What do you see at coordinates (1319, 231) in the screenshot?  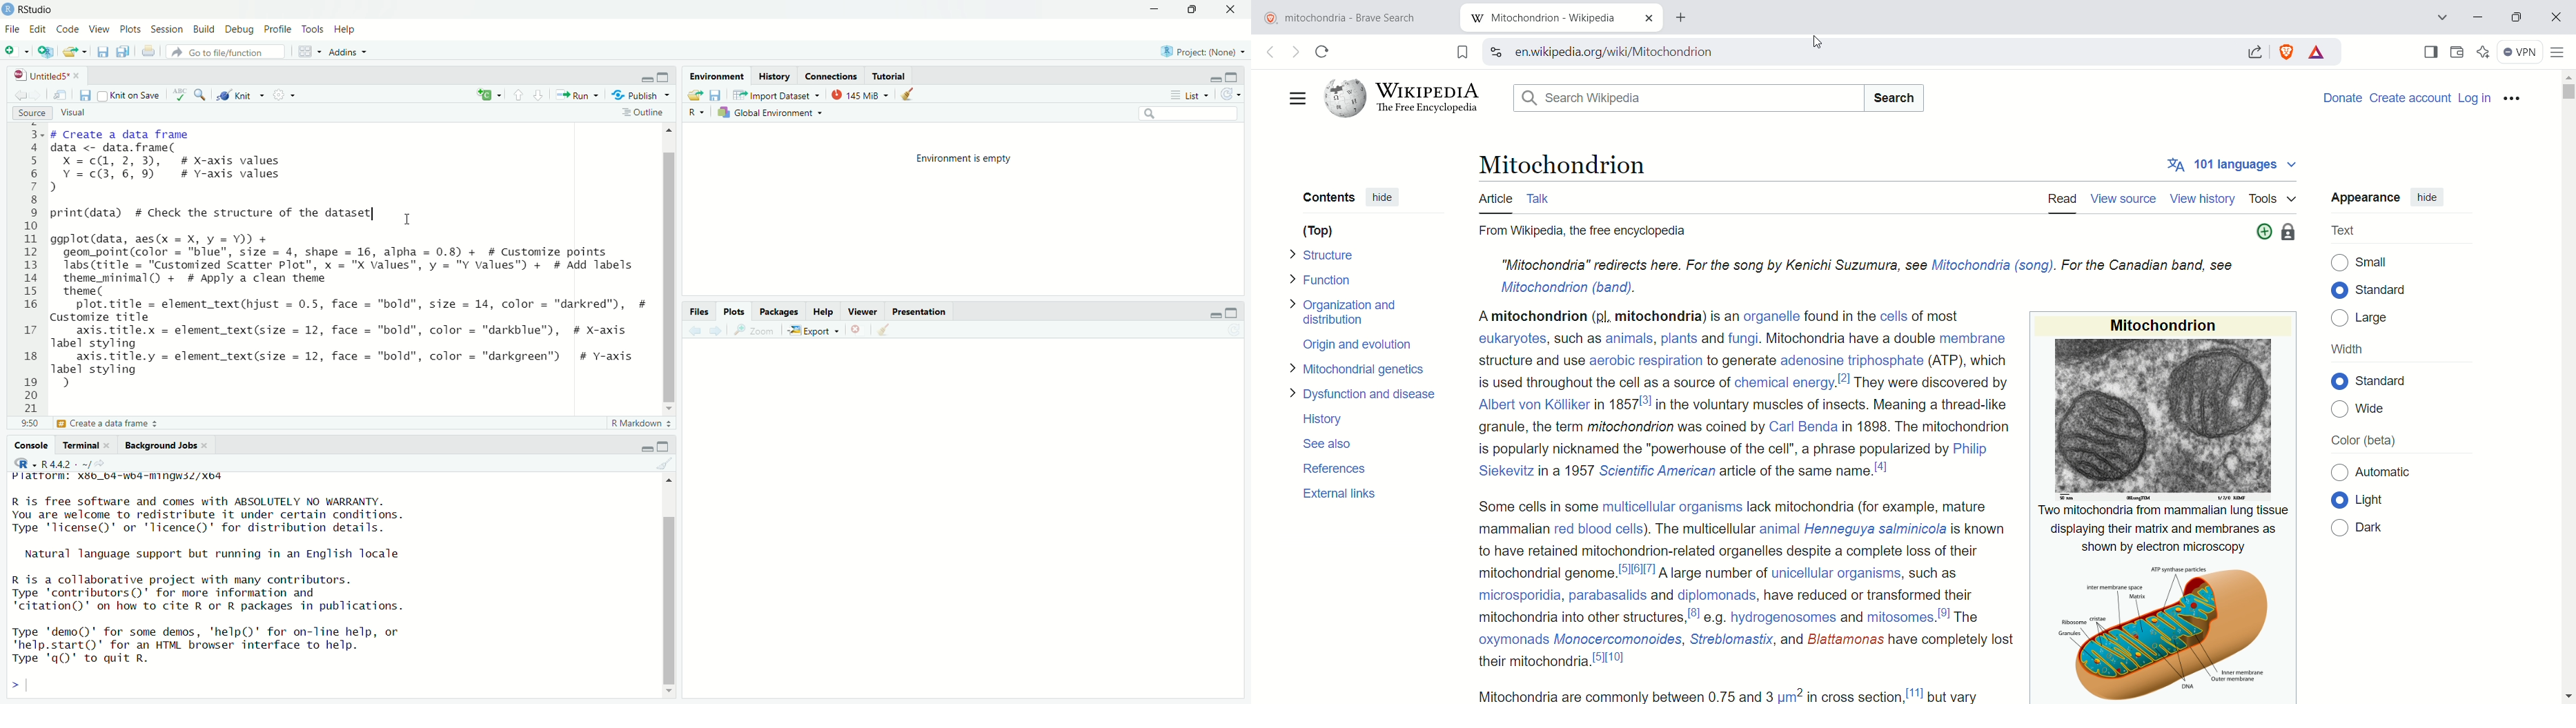 I see `(Top)` at bounding box center [1319, 231].